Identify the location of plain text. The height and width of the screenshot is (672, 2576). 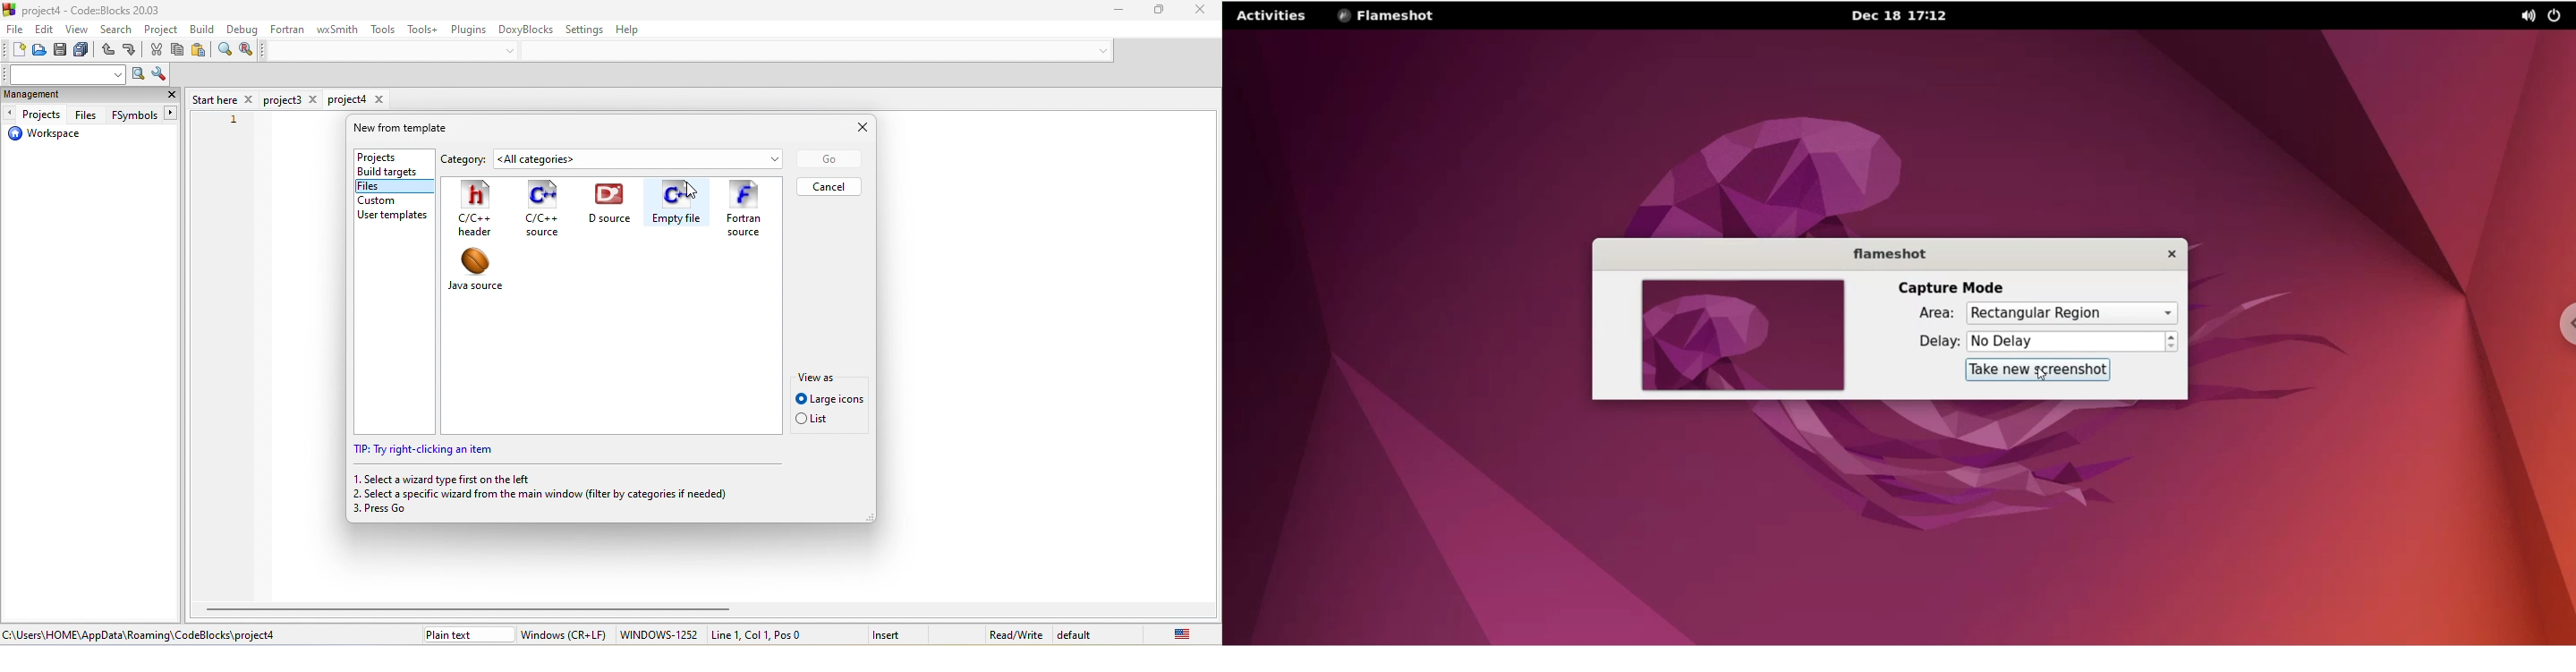
(466, 634).